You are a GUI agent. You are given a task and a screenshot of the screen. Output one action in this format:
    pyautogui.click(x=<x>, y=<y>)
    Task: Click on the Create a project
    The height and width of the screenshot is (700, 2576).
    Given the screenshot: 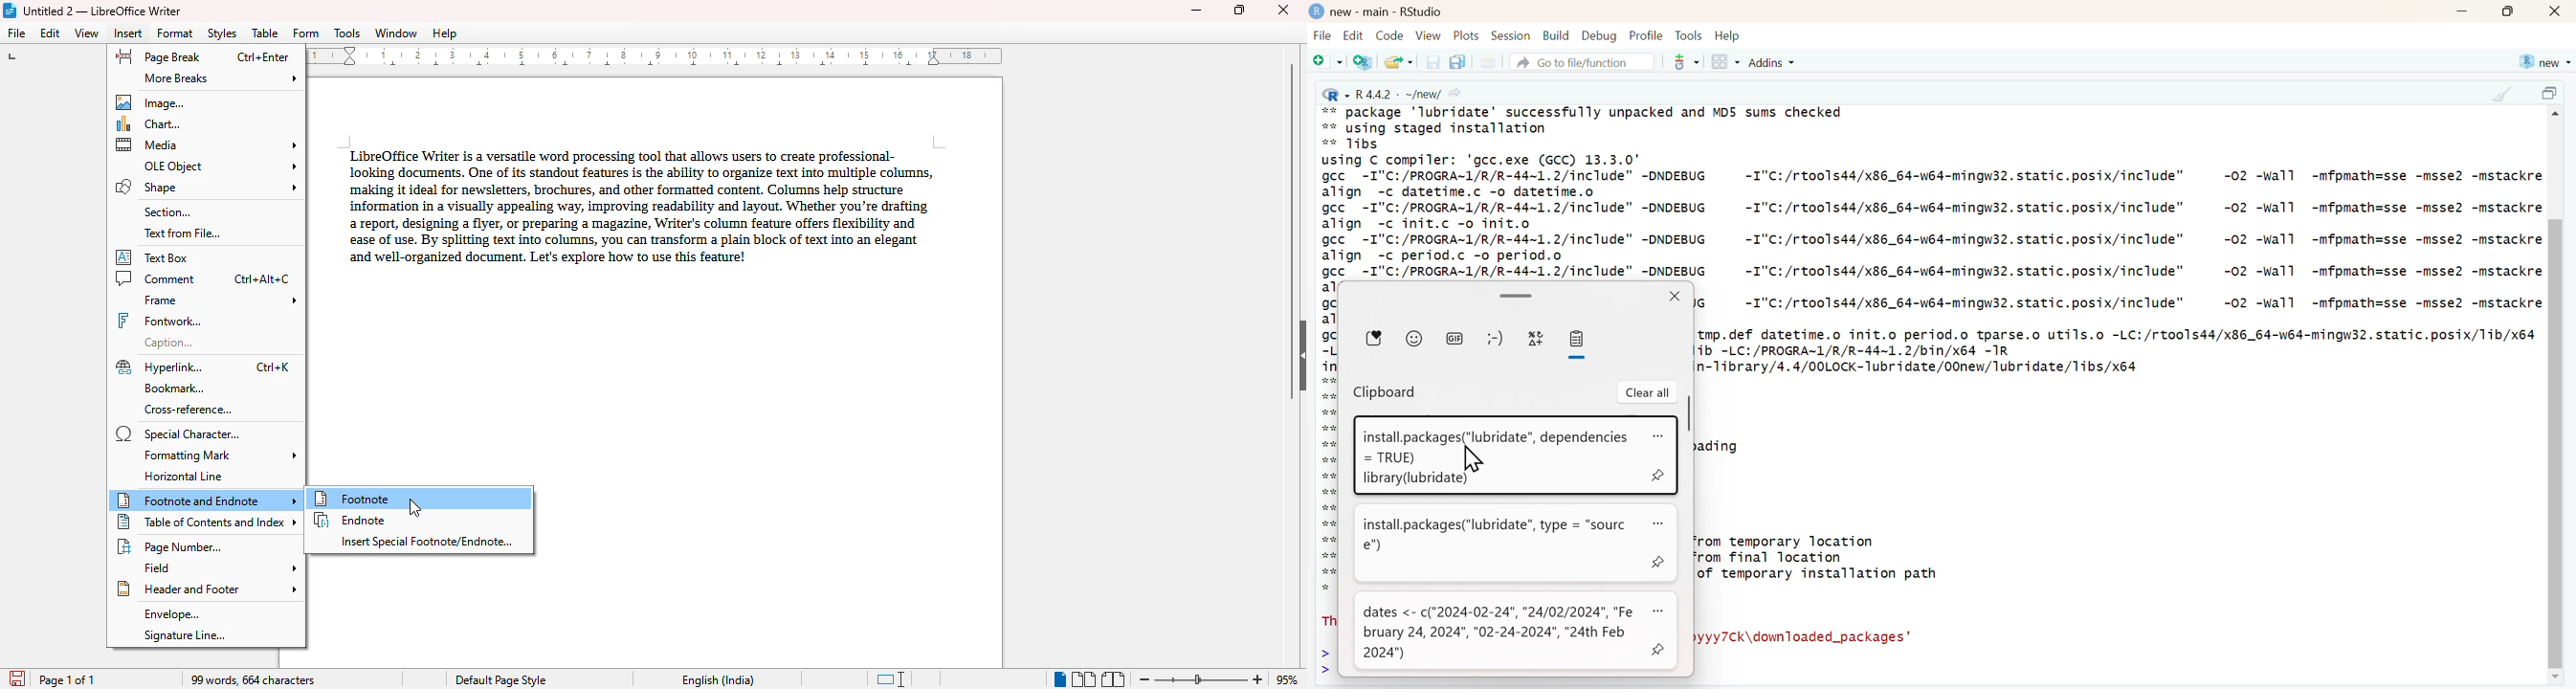 What is the action you would take?
    pyautogui.click(x=1364, y=62)
    